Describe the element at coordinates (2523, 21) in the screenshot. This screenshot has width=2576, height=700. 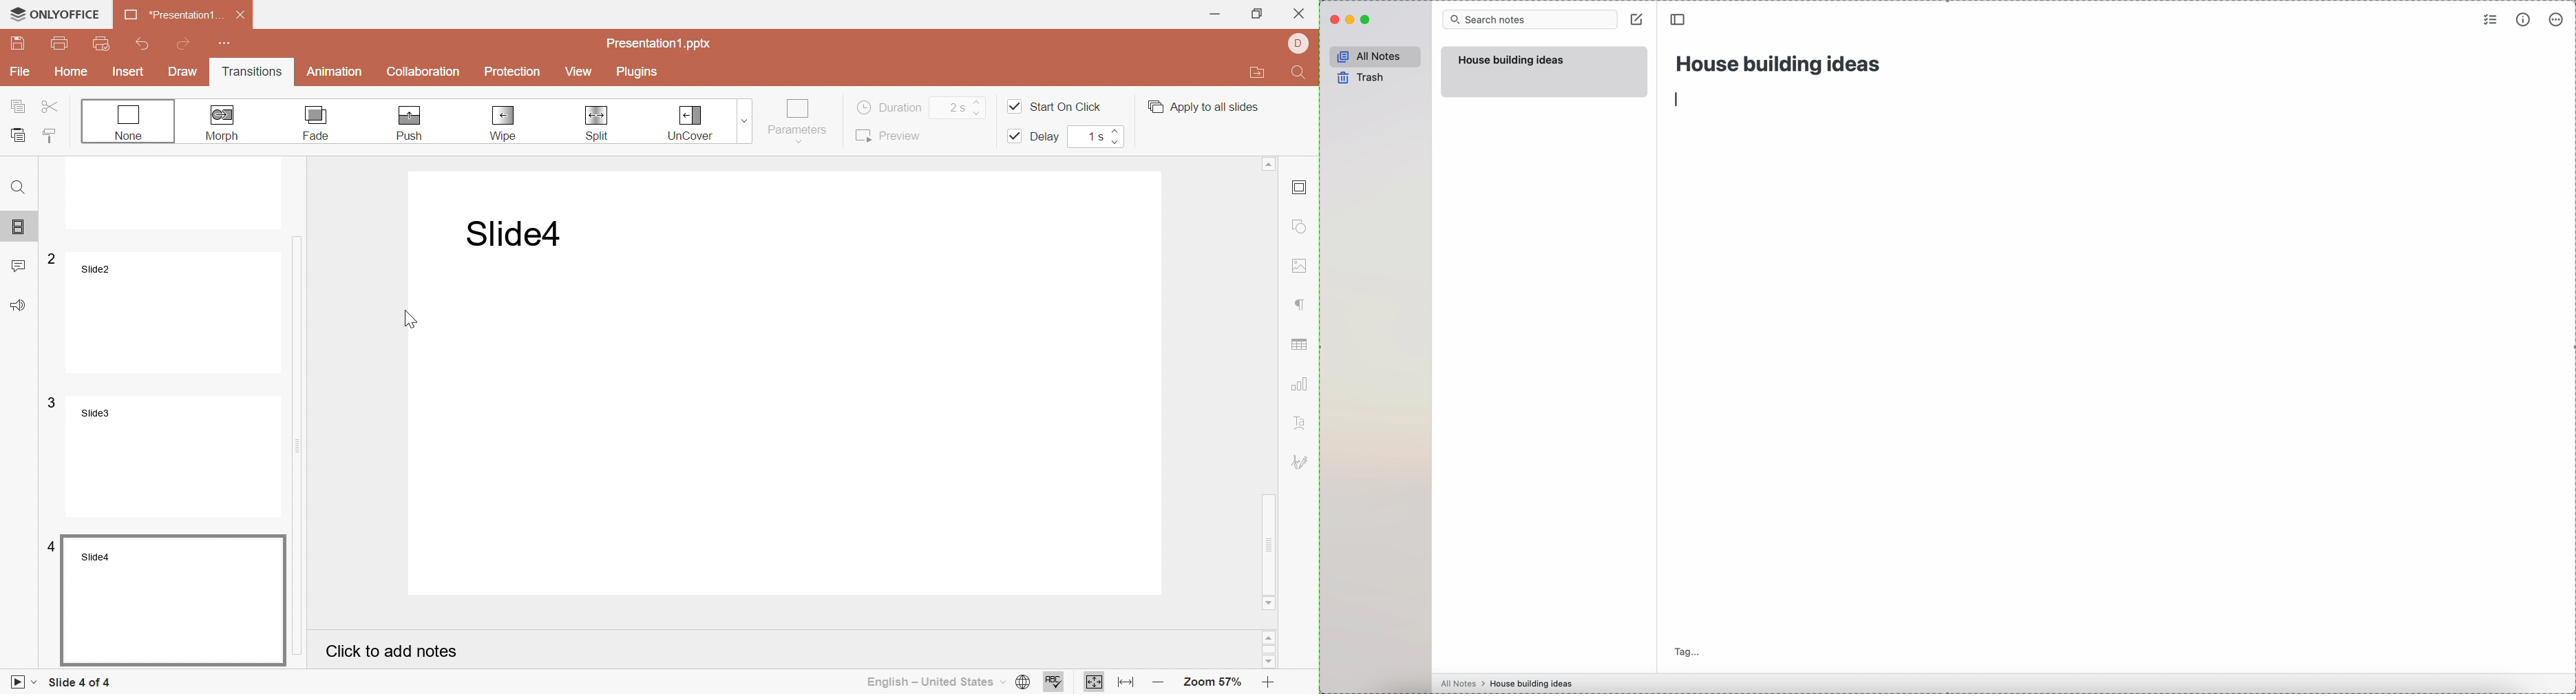
I see `metrics` at that location.